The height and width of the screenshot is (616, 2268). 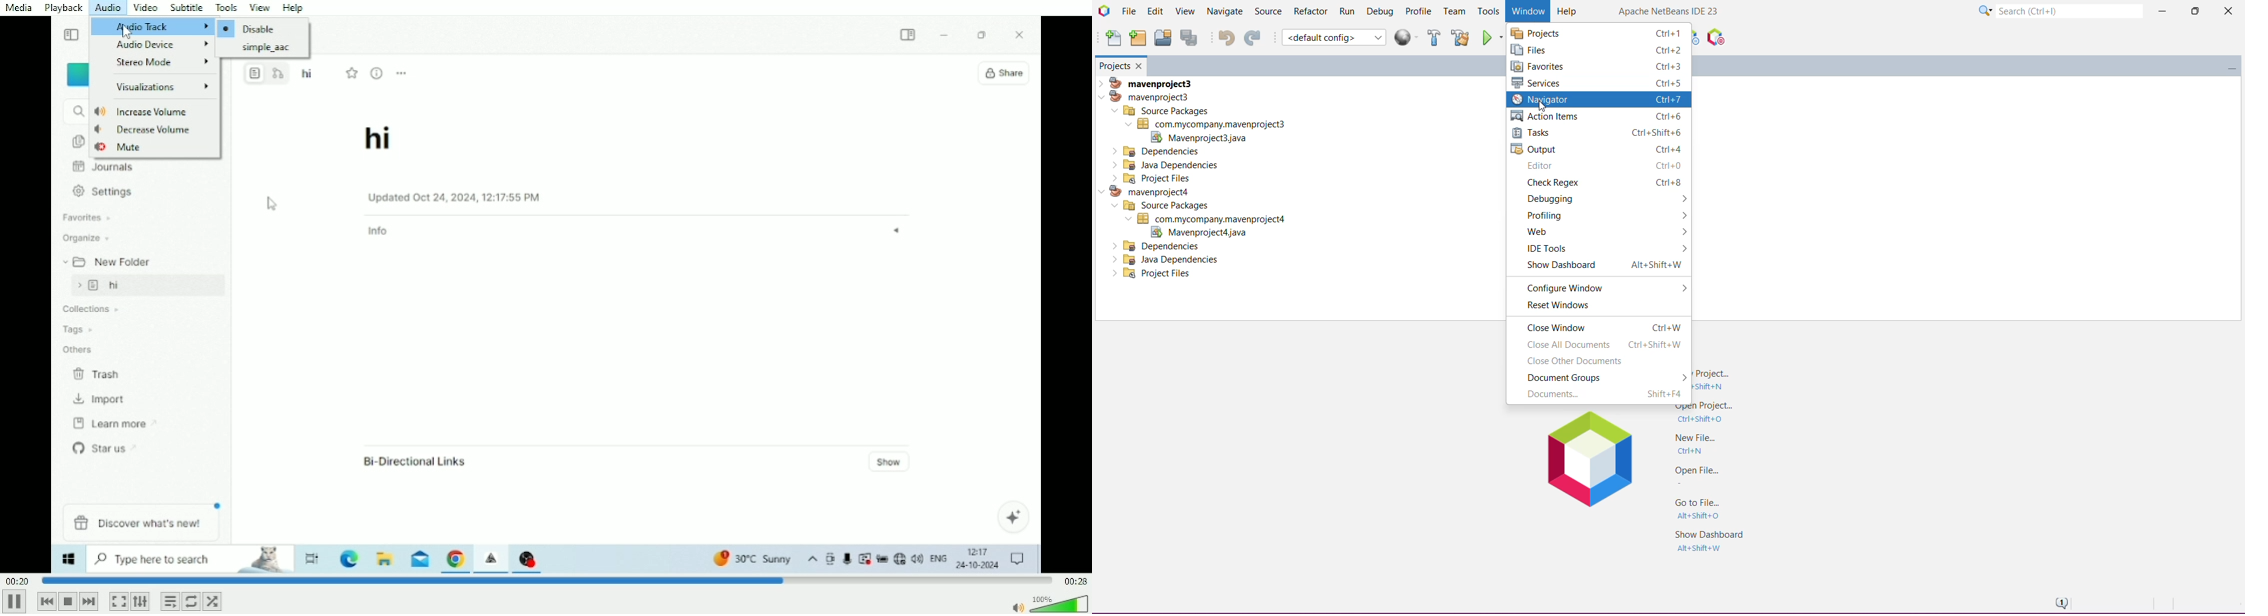 I want to click on cursor, so click(x=126, y=31).